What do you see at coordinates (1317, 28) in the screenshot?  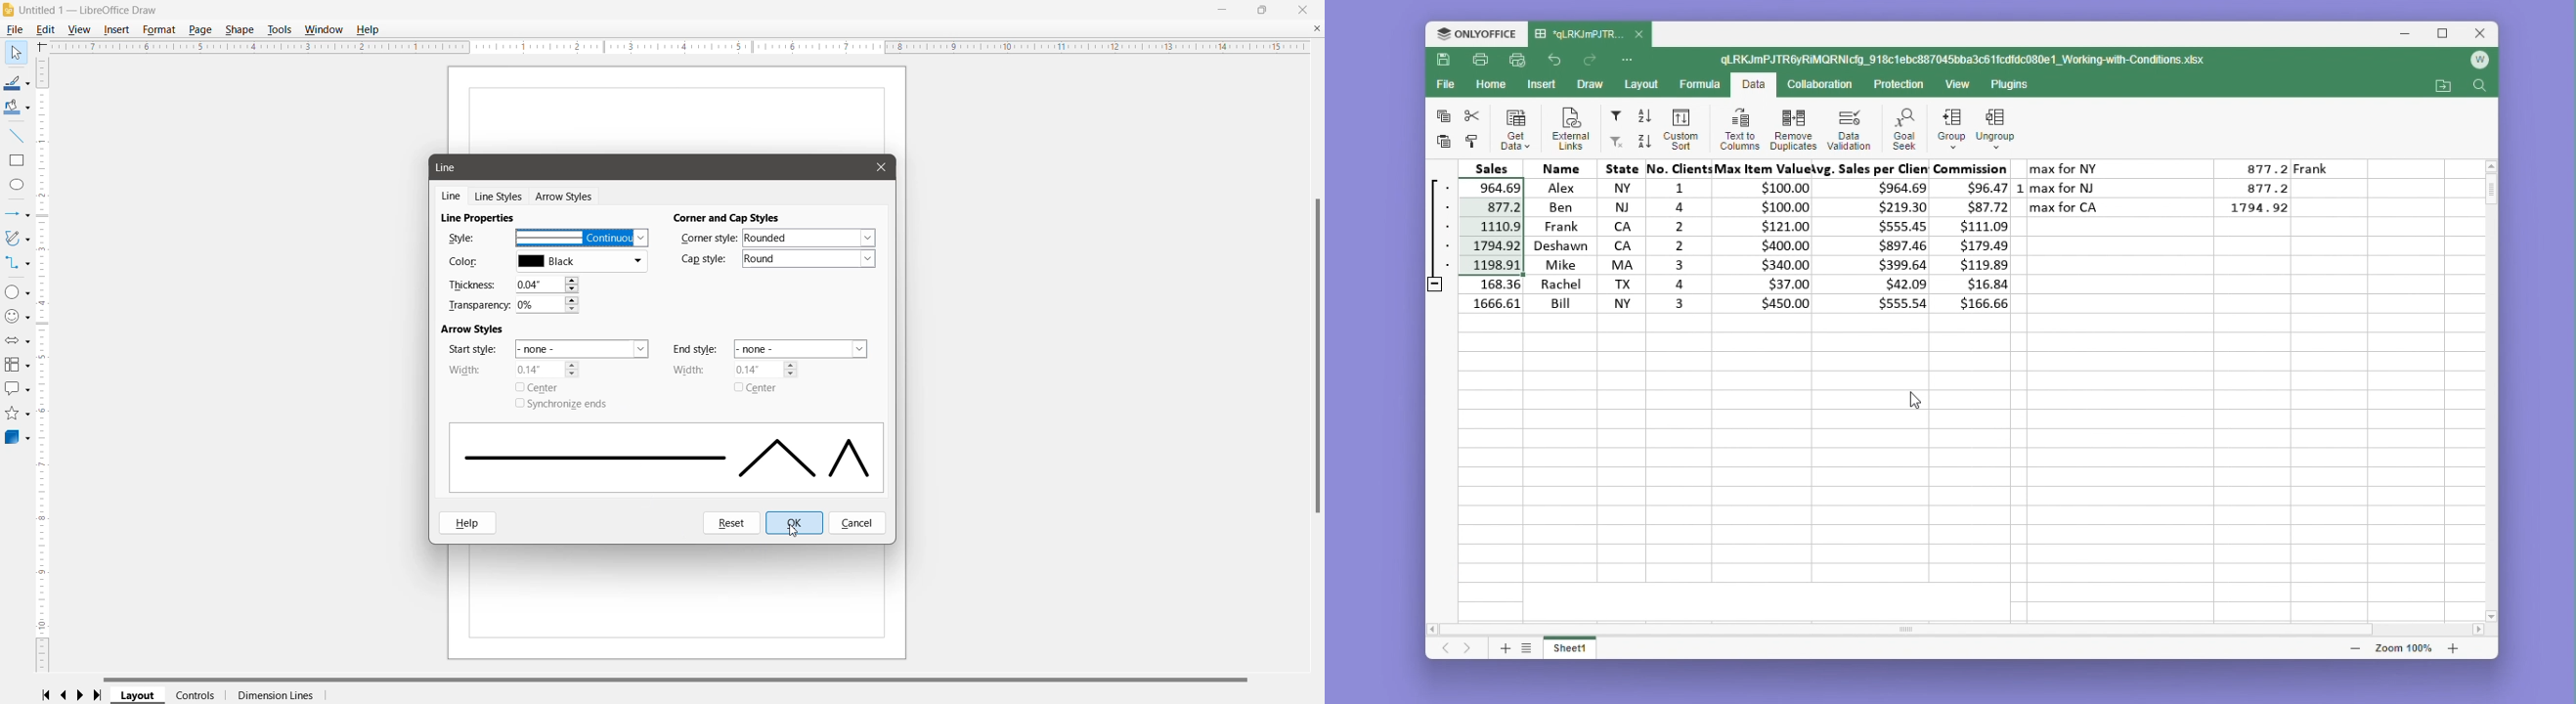 I see `Close Document` at bounding box center [1317, 28].